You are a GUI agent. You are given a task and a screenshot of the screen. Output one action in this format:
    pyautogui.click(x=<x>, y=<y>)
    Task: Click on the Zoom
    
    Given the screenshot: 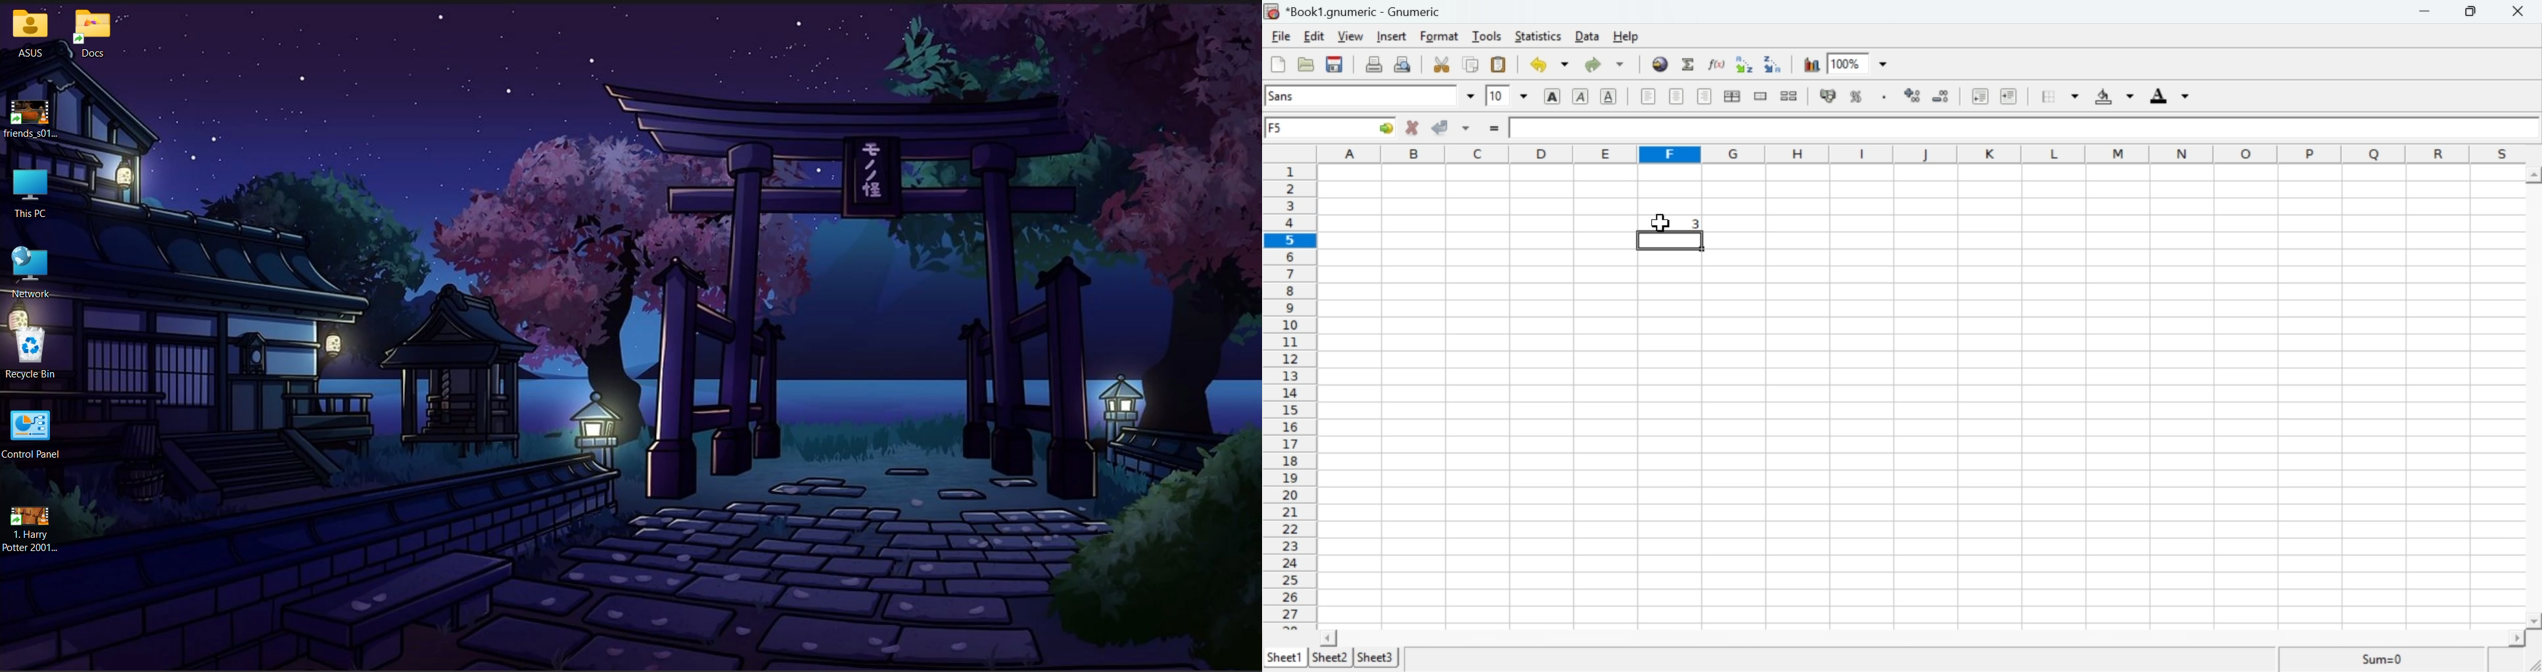 What is the action you would take?
    pyautogui.click(x=1845, y=61)
    